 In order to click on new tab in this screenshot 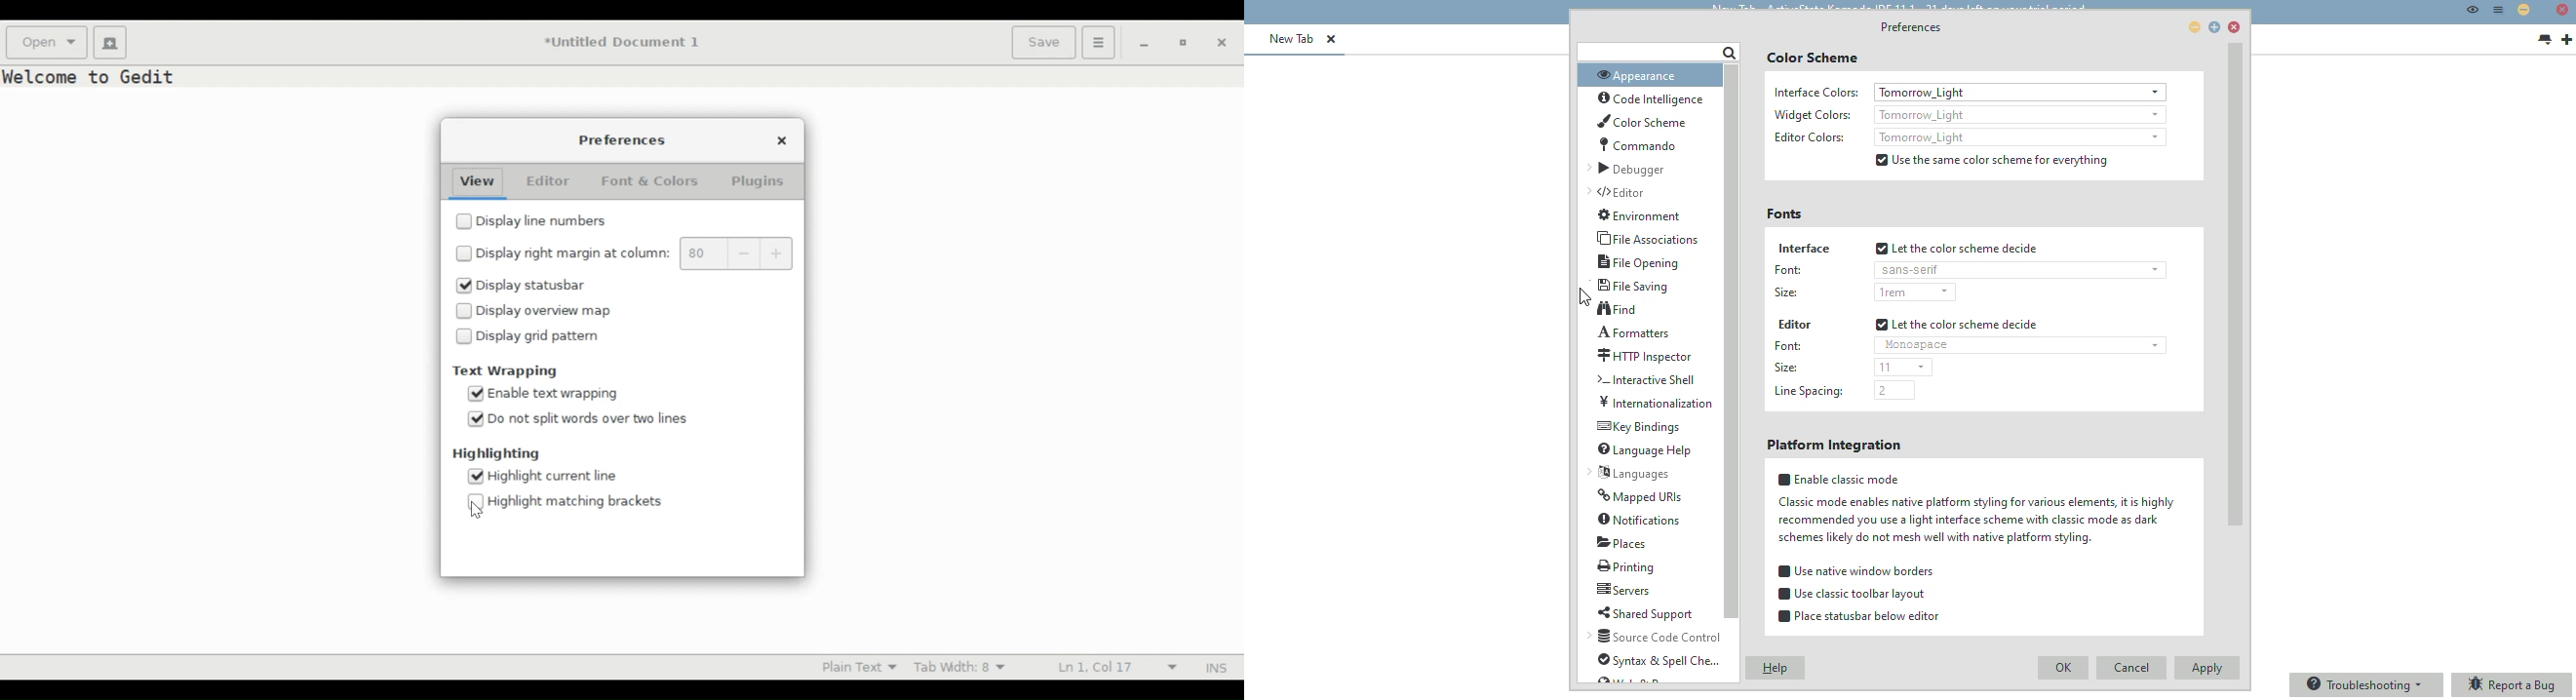, I will do `click(1293, 38)`.